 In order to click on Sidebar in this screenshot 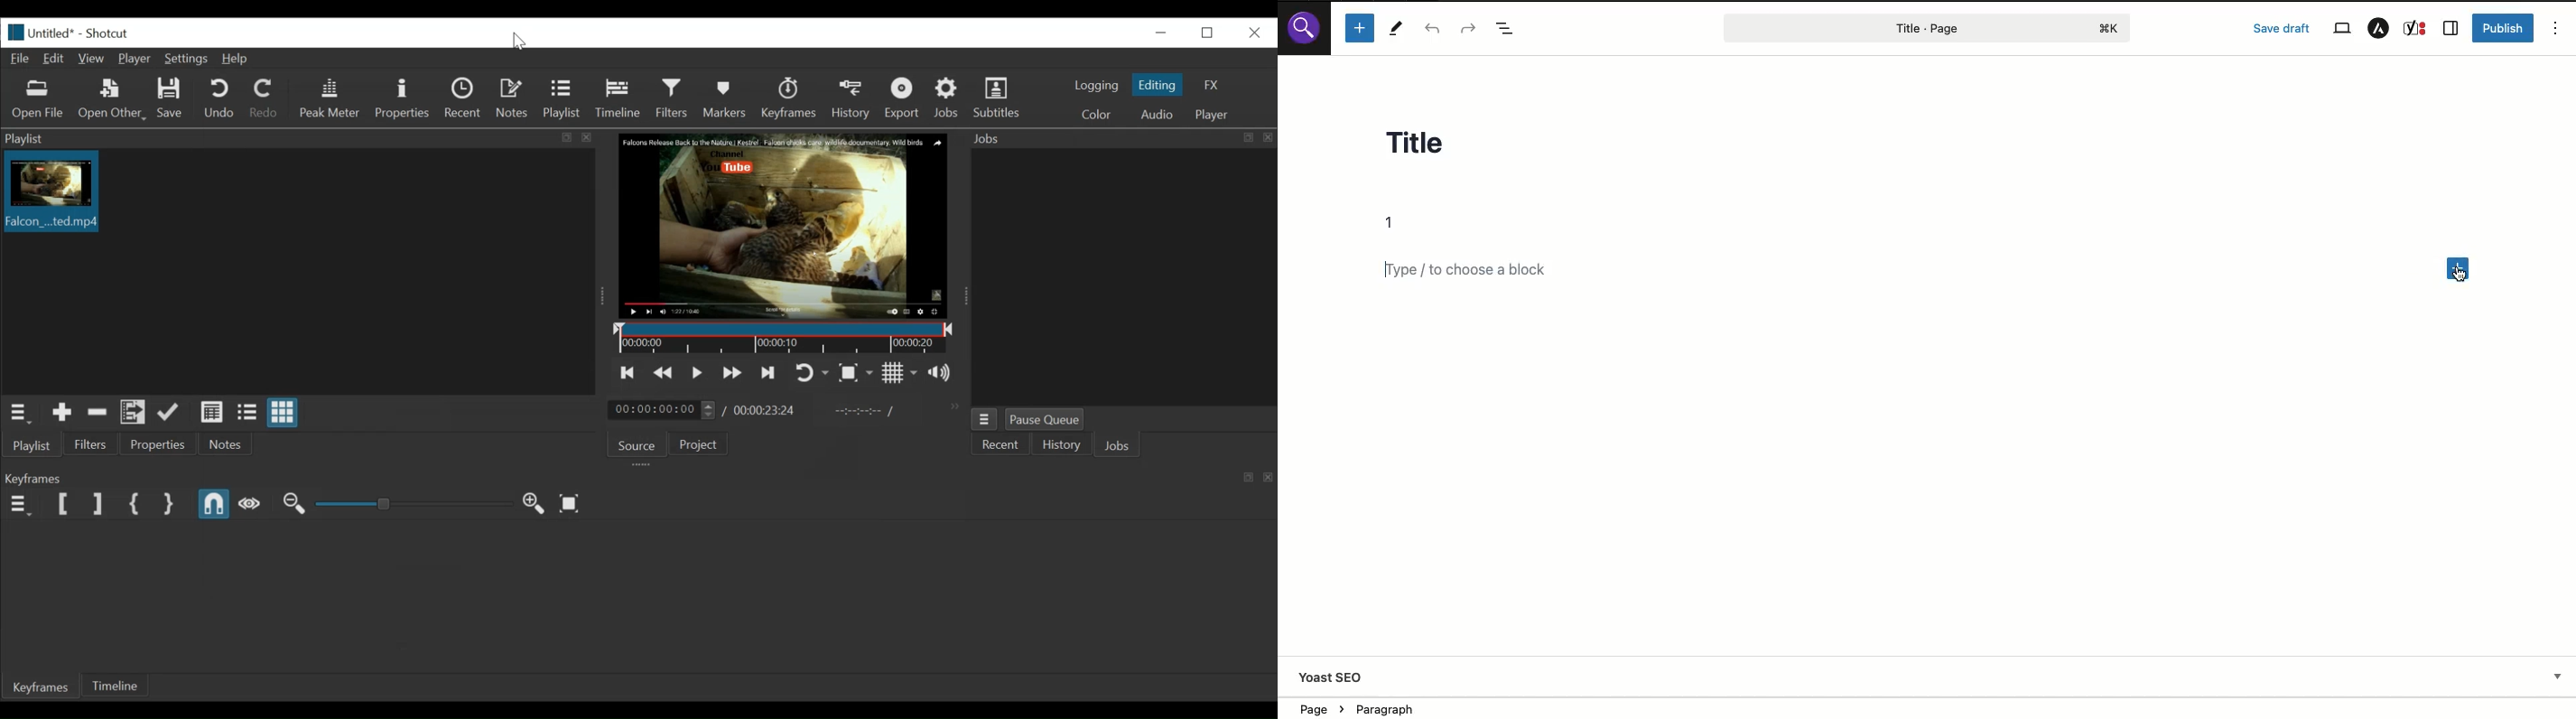, I will do `click(2450, 29)`.